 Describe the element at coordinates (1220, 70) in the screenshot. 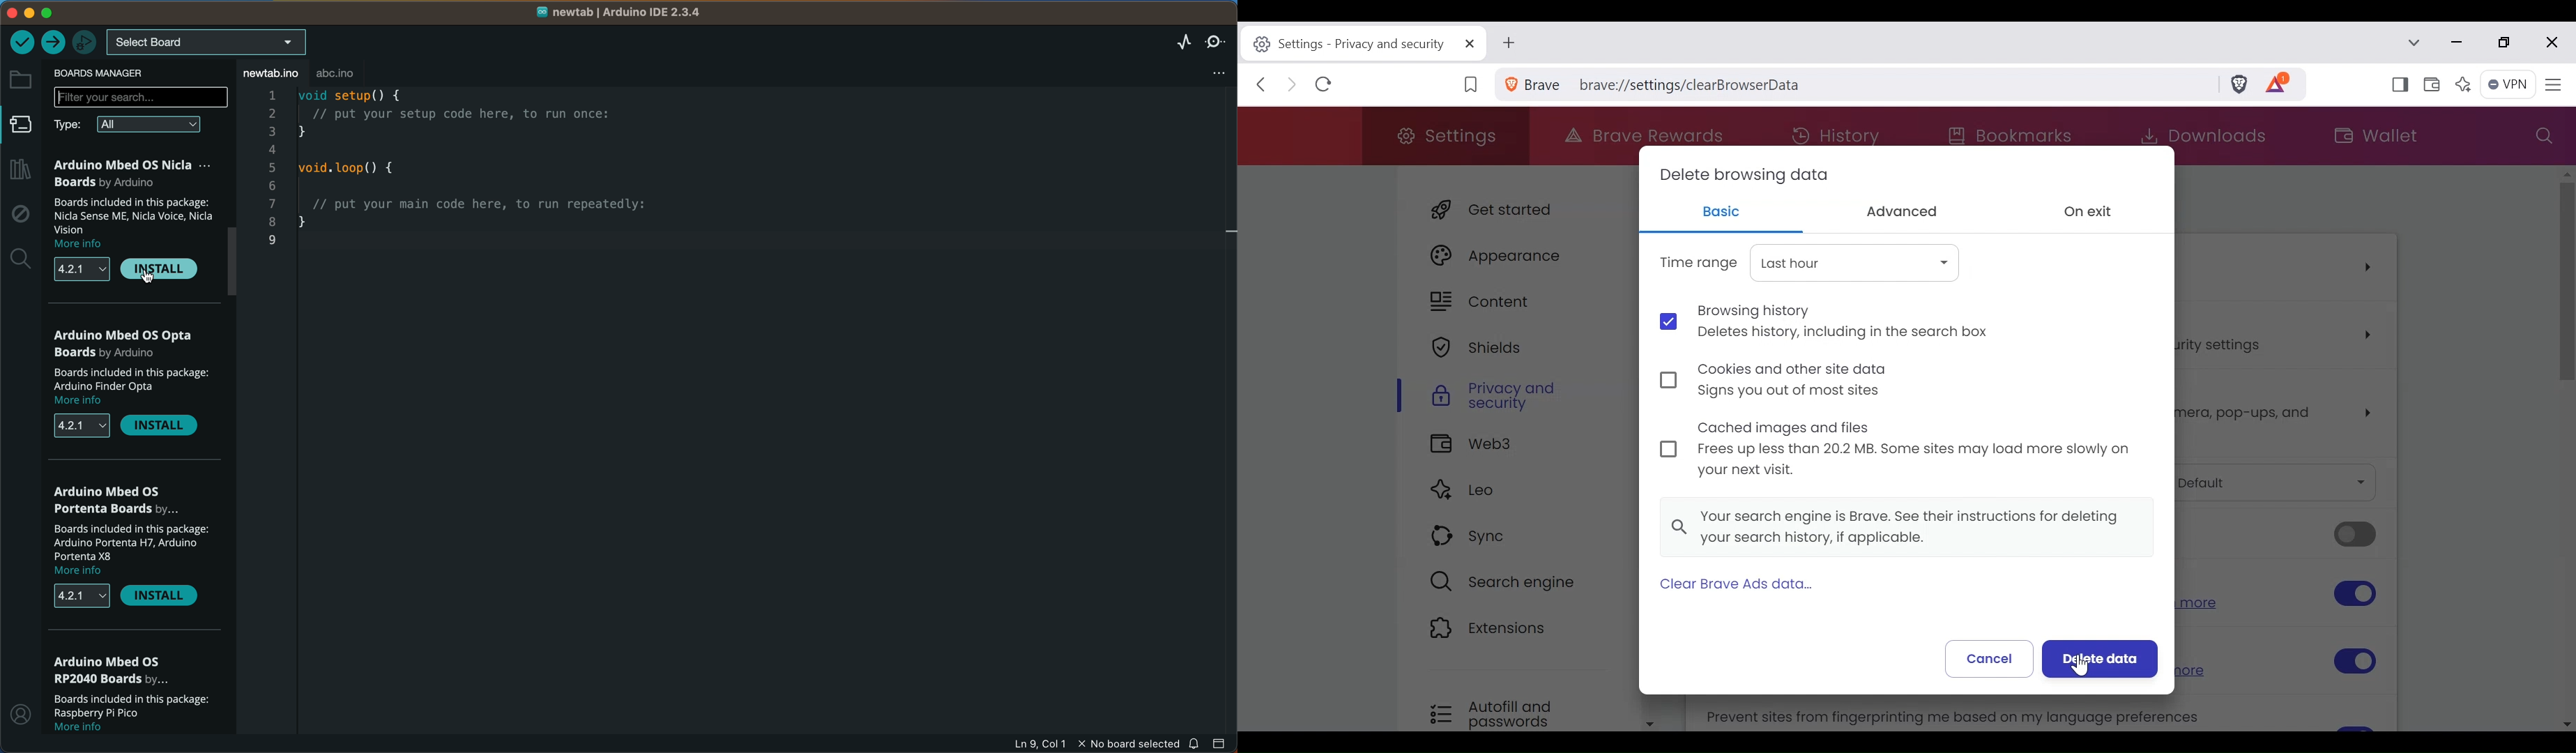

I see `file setting` at that location.